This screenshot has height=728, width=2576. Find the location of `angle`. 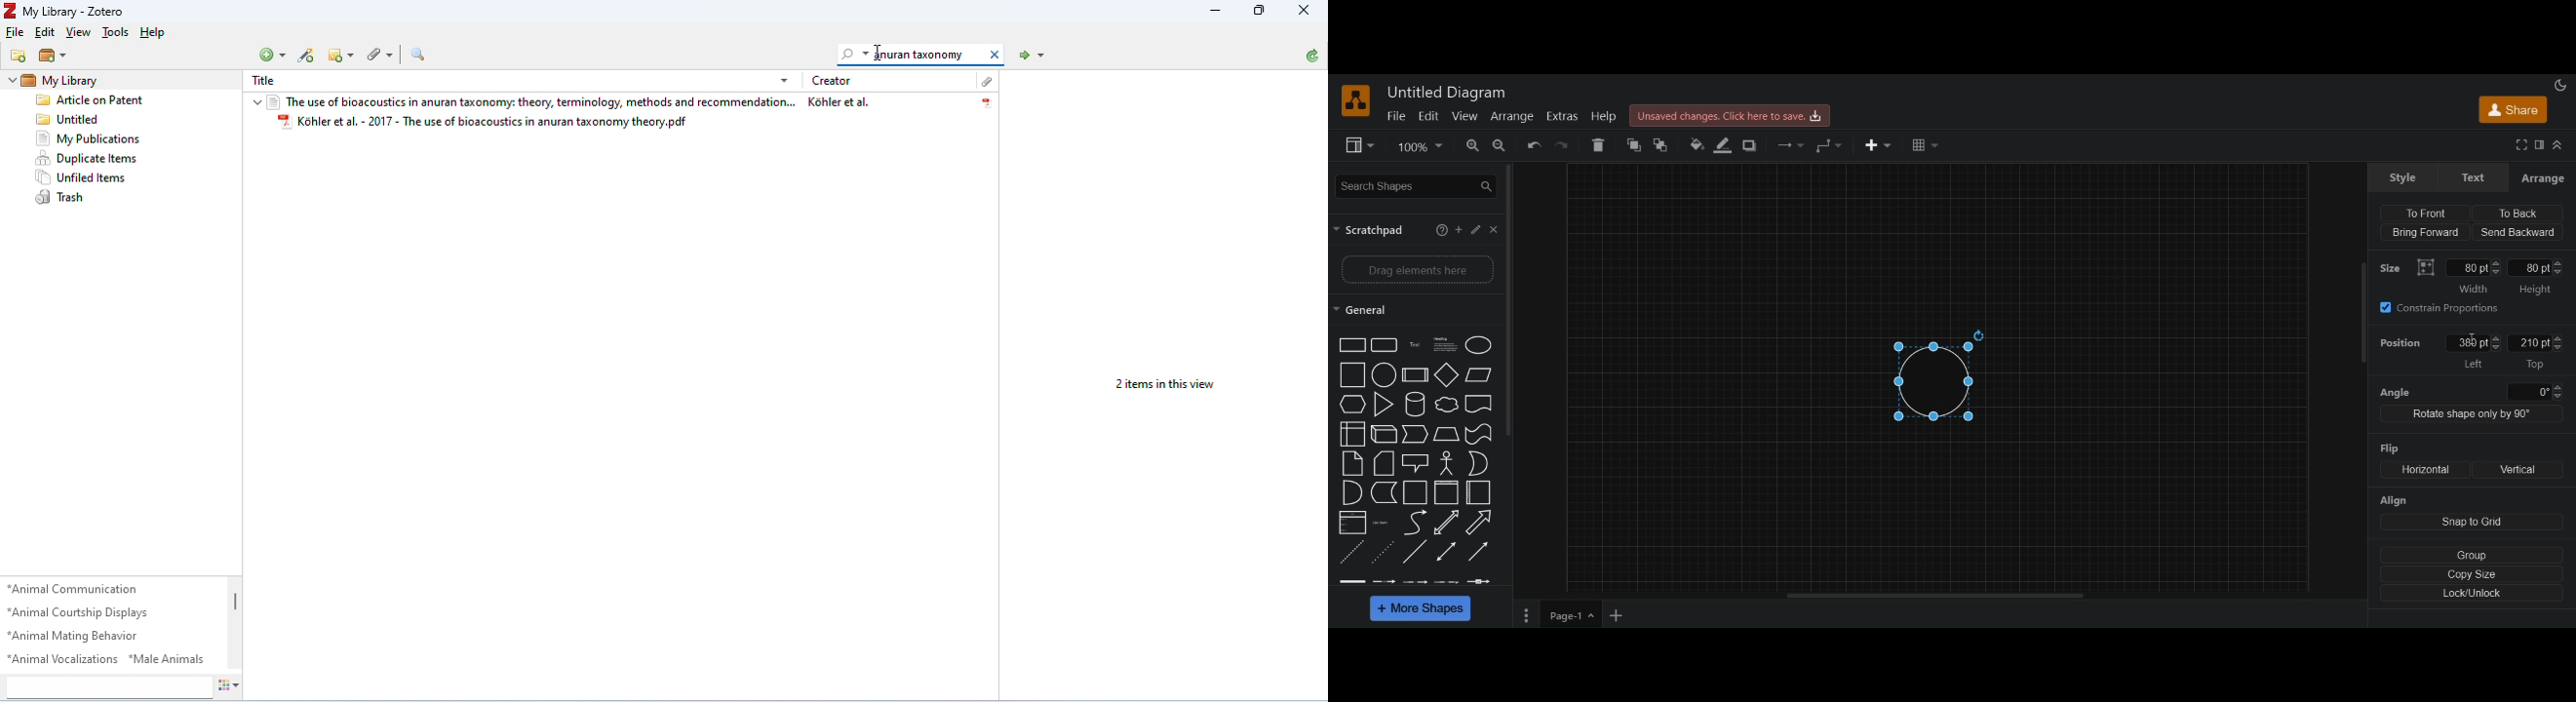

angle is located at coordinates (2472, 391).